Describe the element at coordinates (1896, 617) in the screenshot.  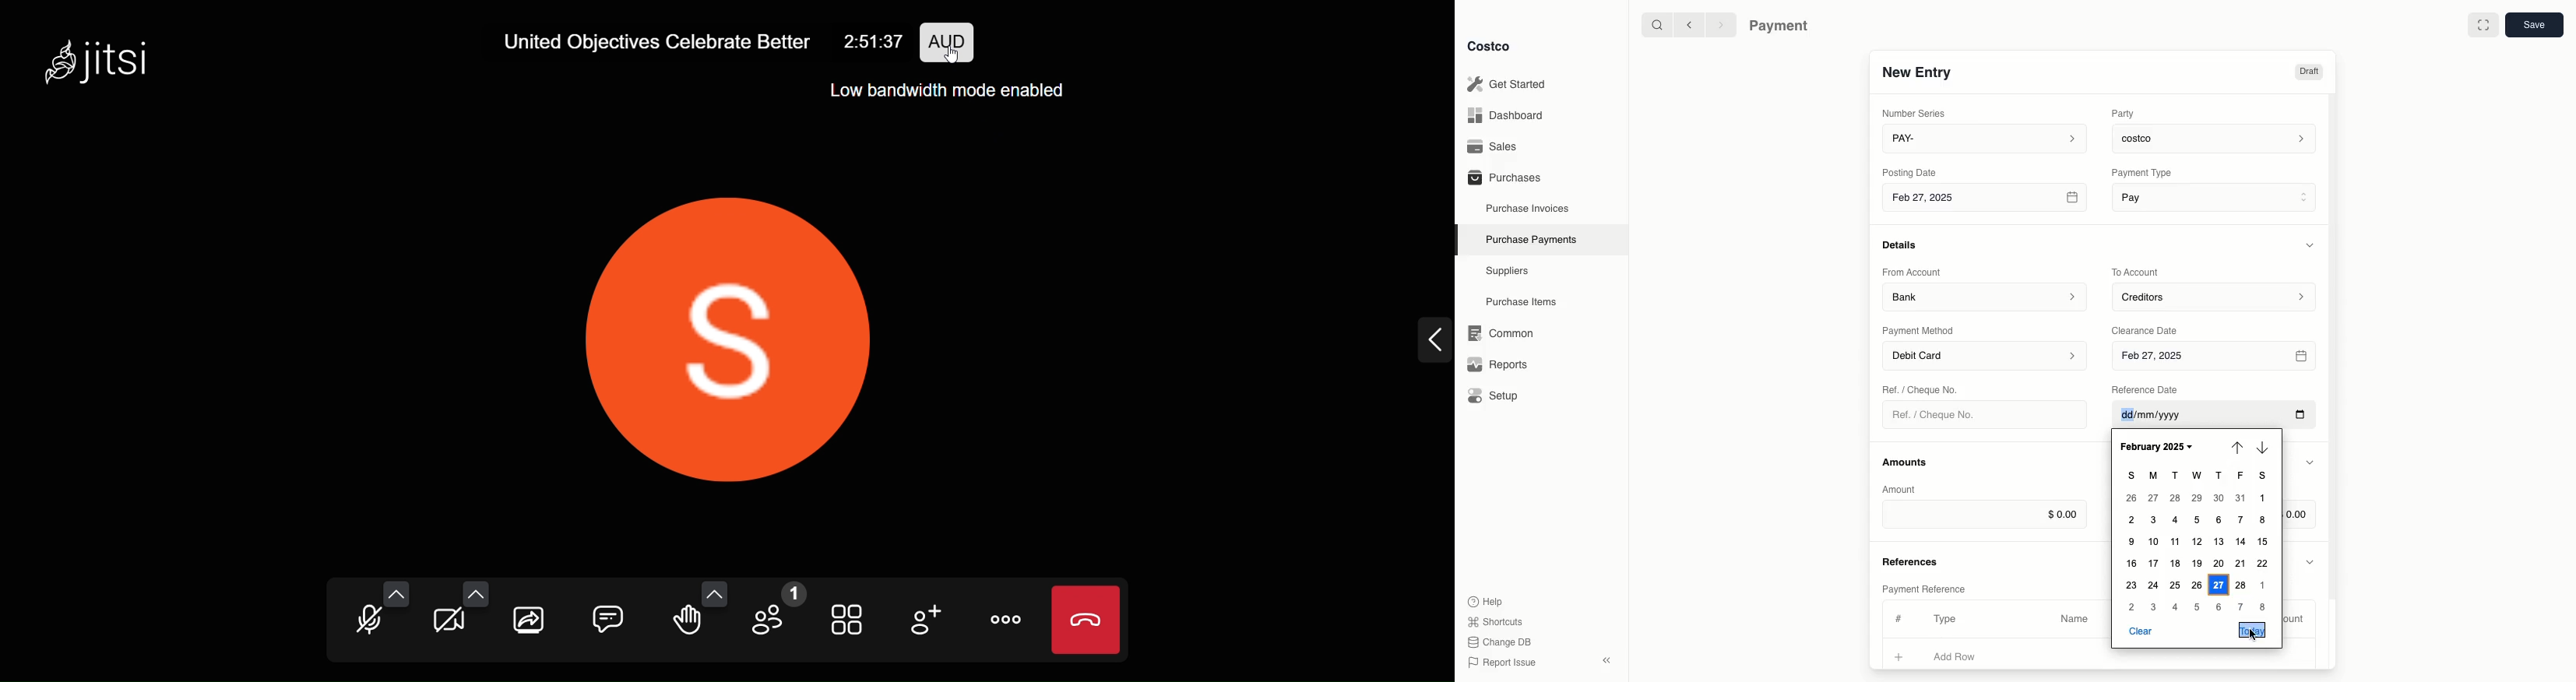
I see `#` at that location.